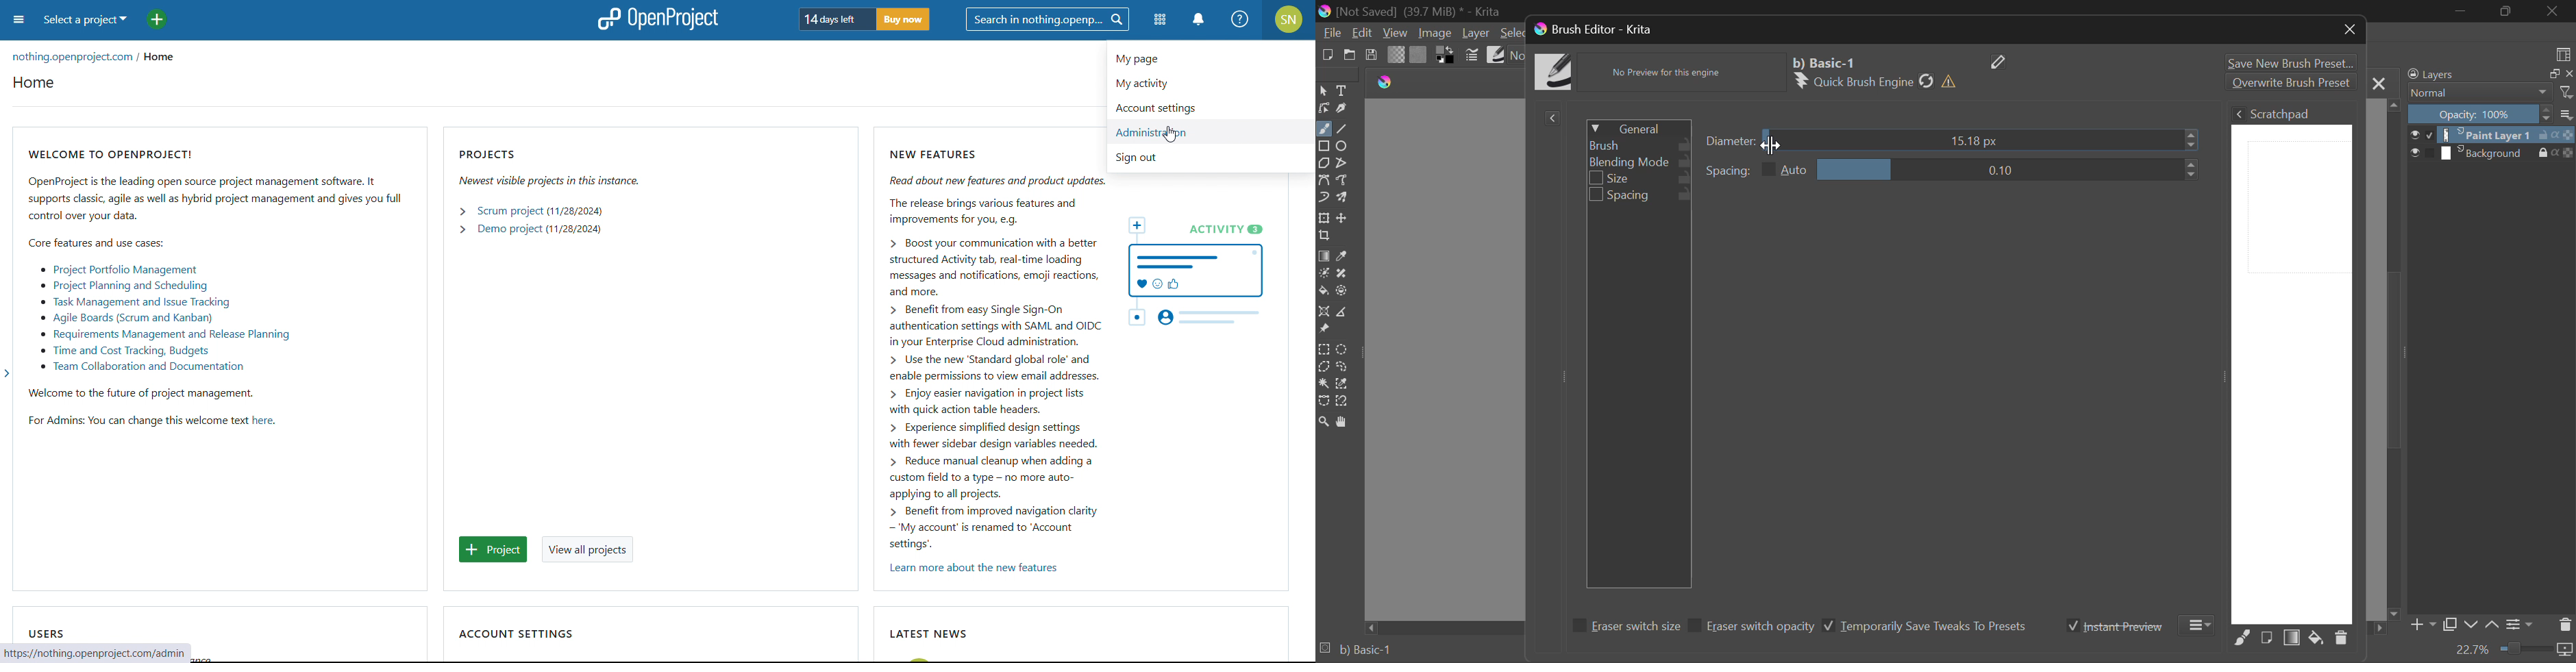 This screenshot has width=2576, height=672. Describe the element at coordinates (1340, 108) in the screenshot. I see `Calligraphic Line` at that location.